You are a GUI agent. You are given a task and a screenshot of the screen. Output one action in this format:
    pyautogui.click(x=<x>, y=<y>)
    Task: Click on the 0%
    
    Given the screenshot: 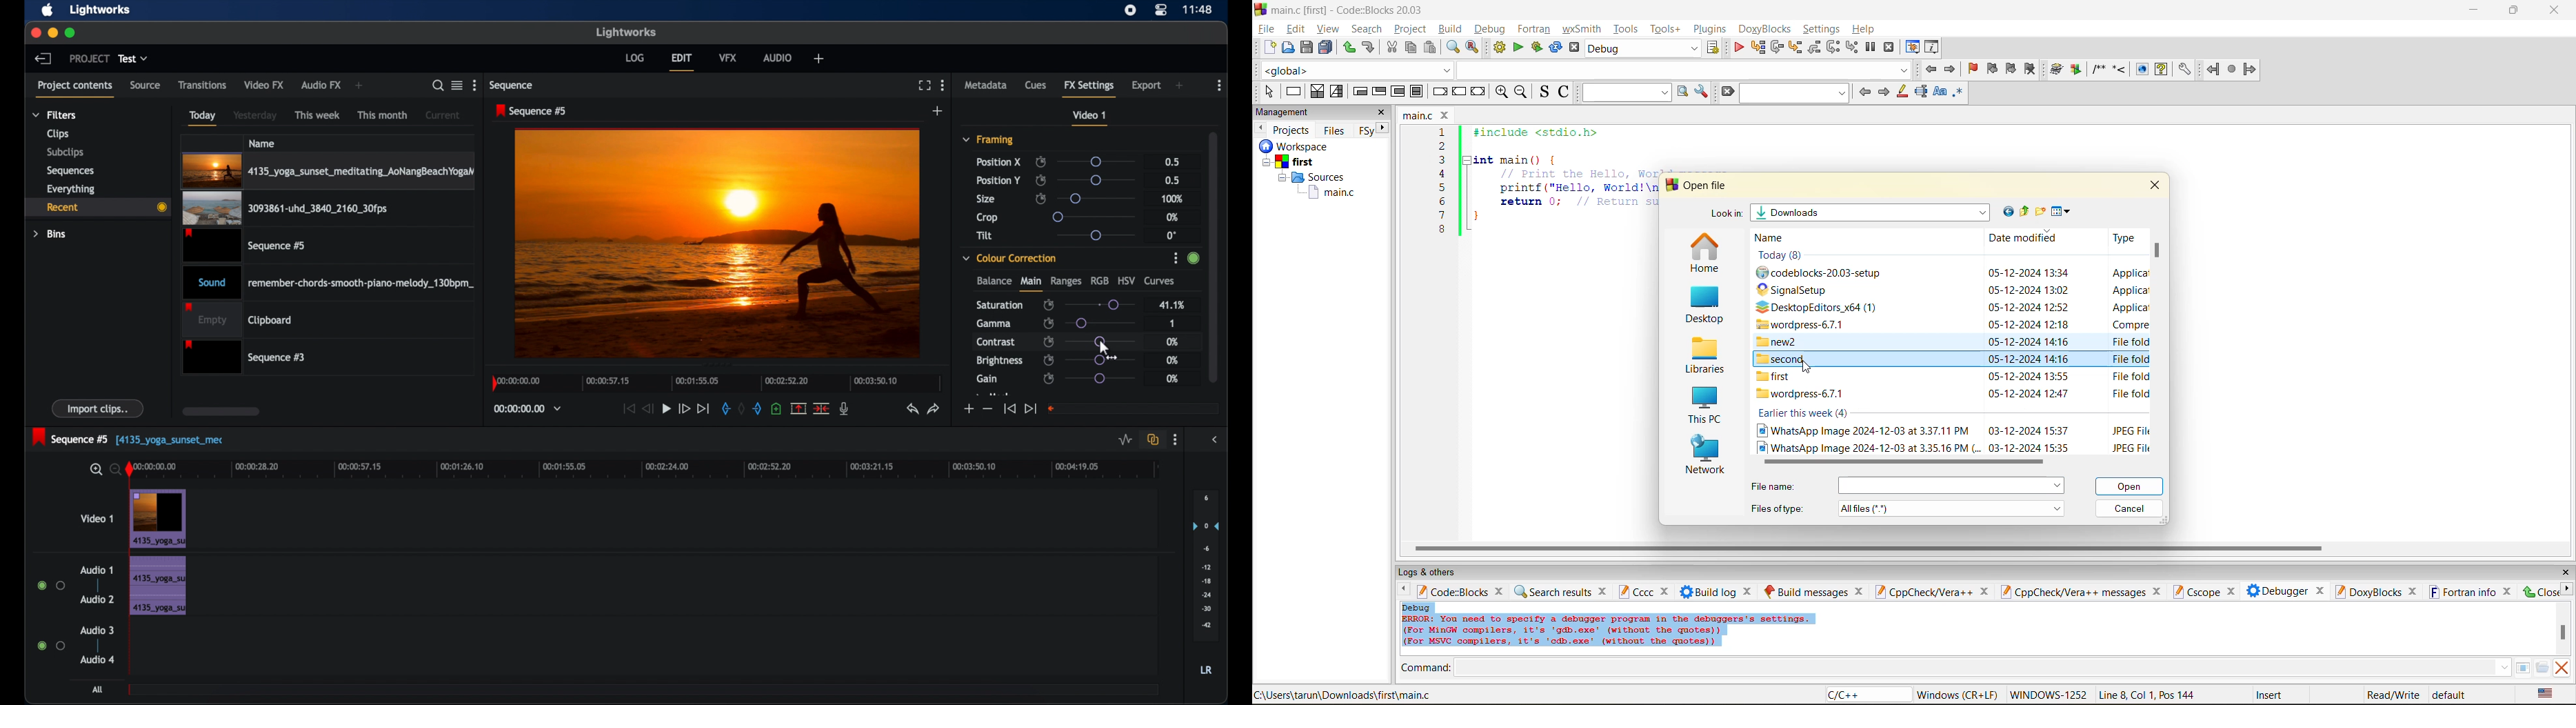 What is the action you would take?
    pyautogui.click(x=1174, y=217)
    